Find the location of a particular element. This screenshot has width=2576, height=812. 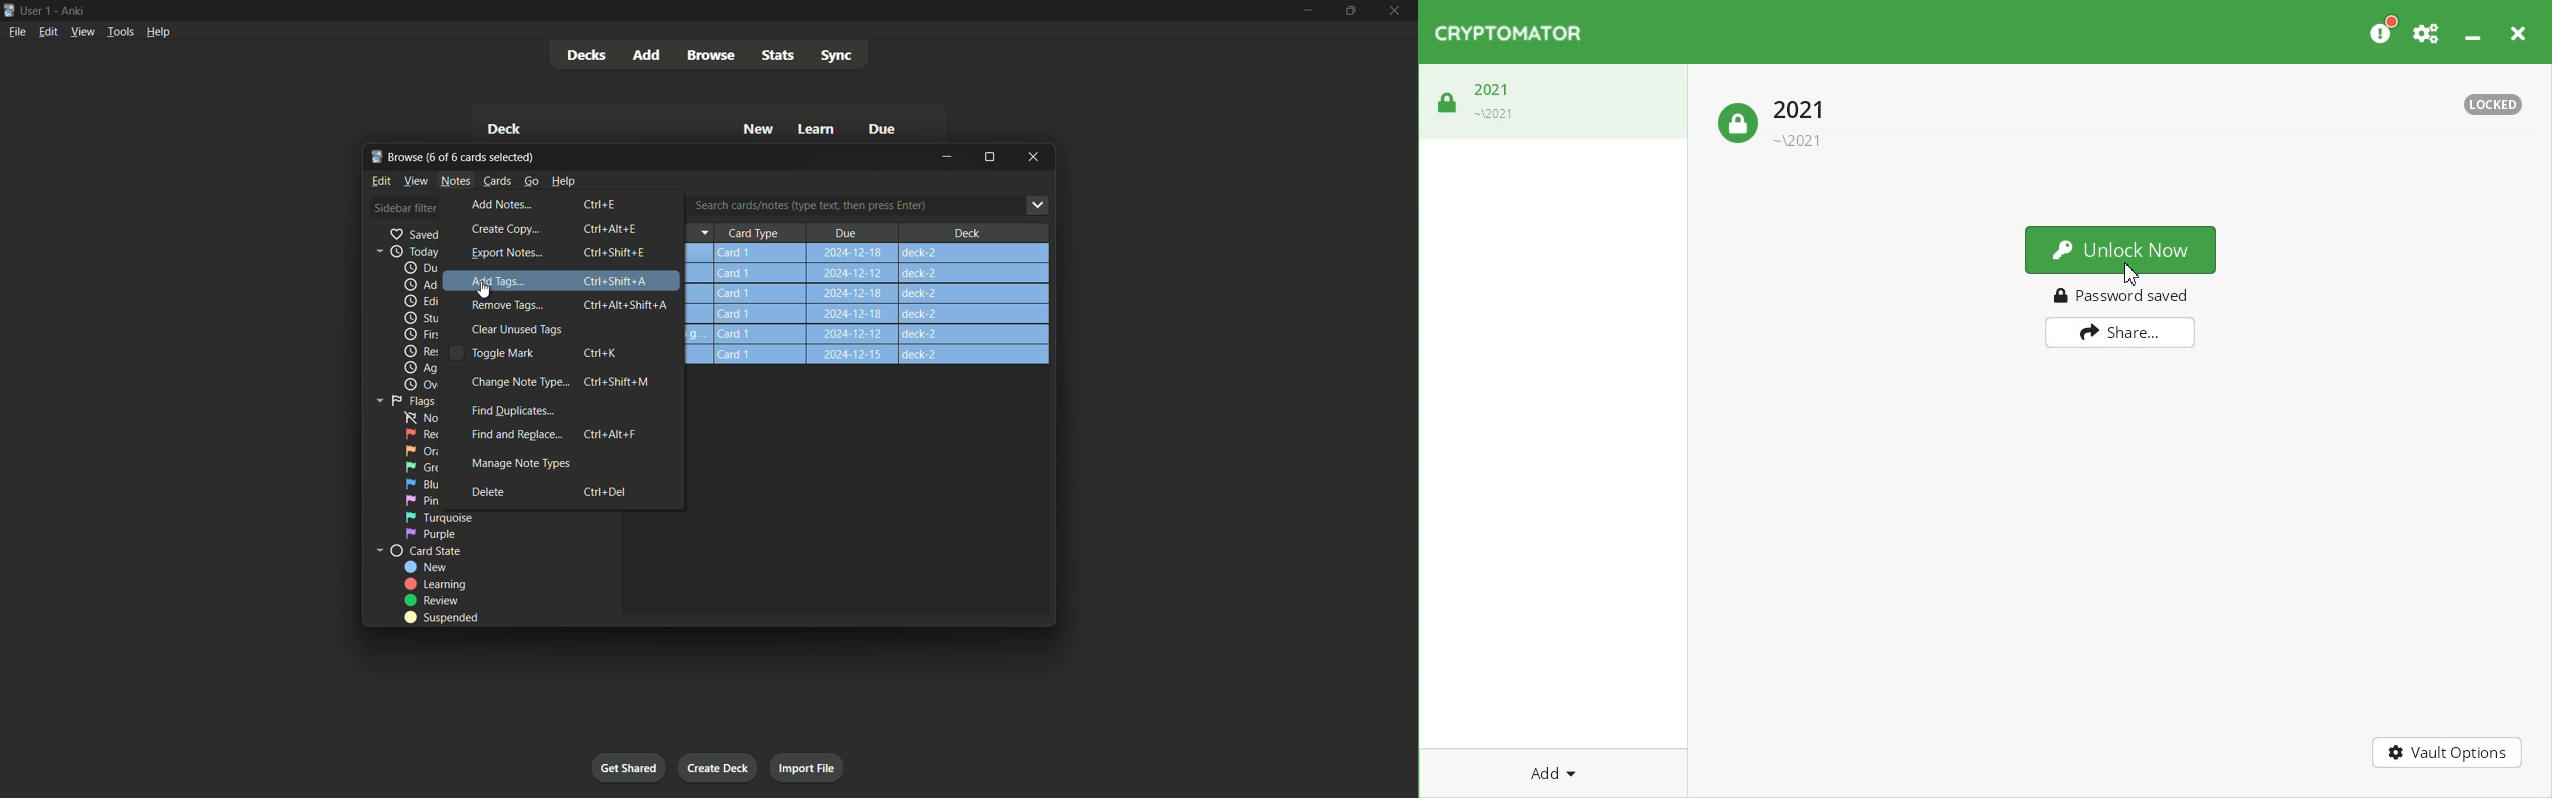

step-2 Card1 2024-12-18 deck-2 Q)50)2+5Q)7+4 Card1 2024-12-18 deck-2  14+9 Card 1 how can youg.. Card 1 2024-12-18 deck-2  a Card 1 2024-12-18 deck-2  is located at coordinates (869, 303).